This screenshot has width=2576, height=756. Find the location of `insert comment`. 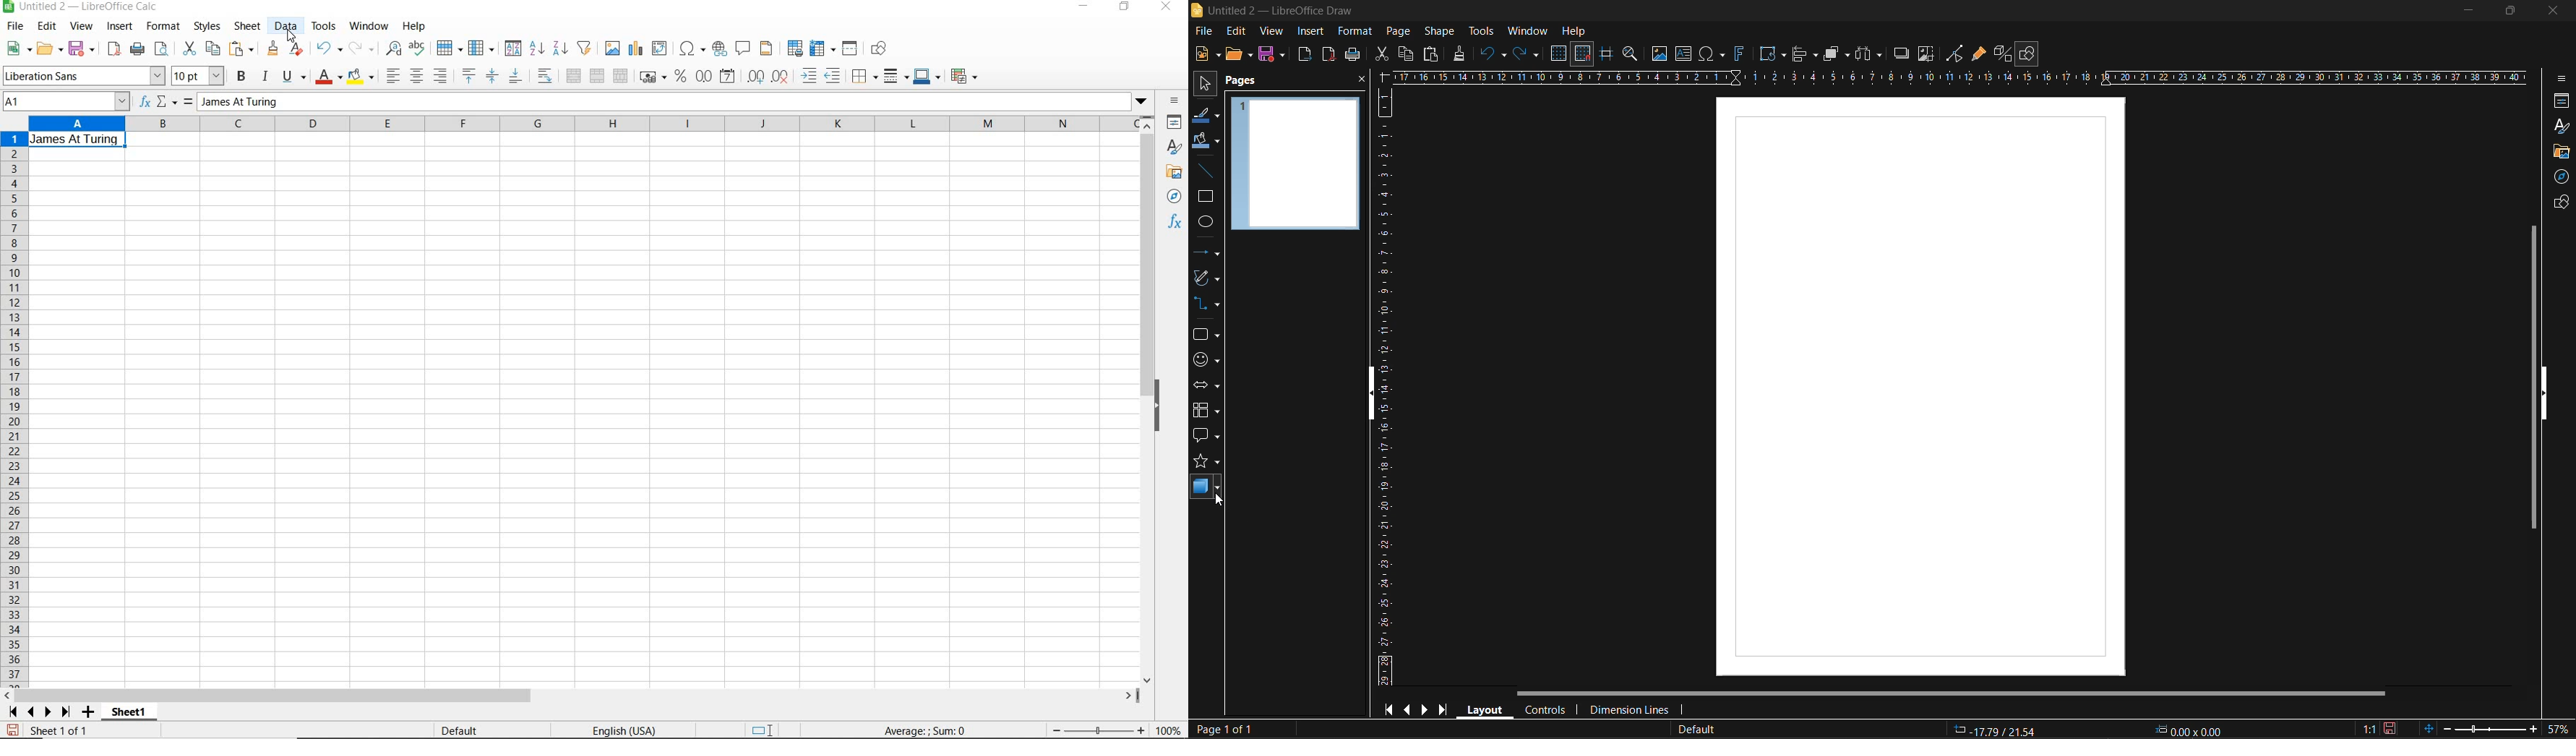

insert comment is located at coordinates (744, 49).